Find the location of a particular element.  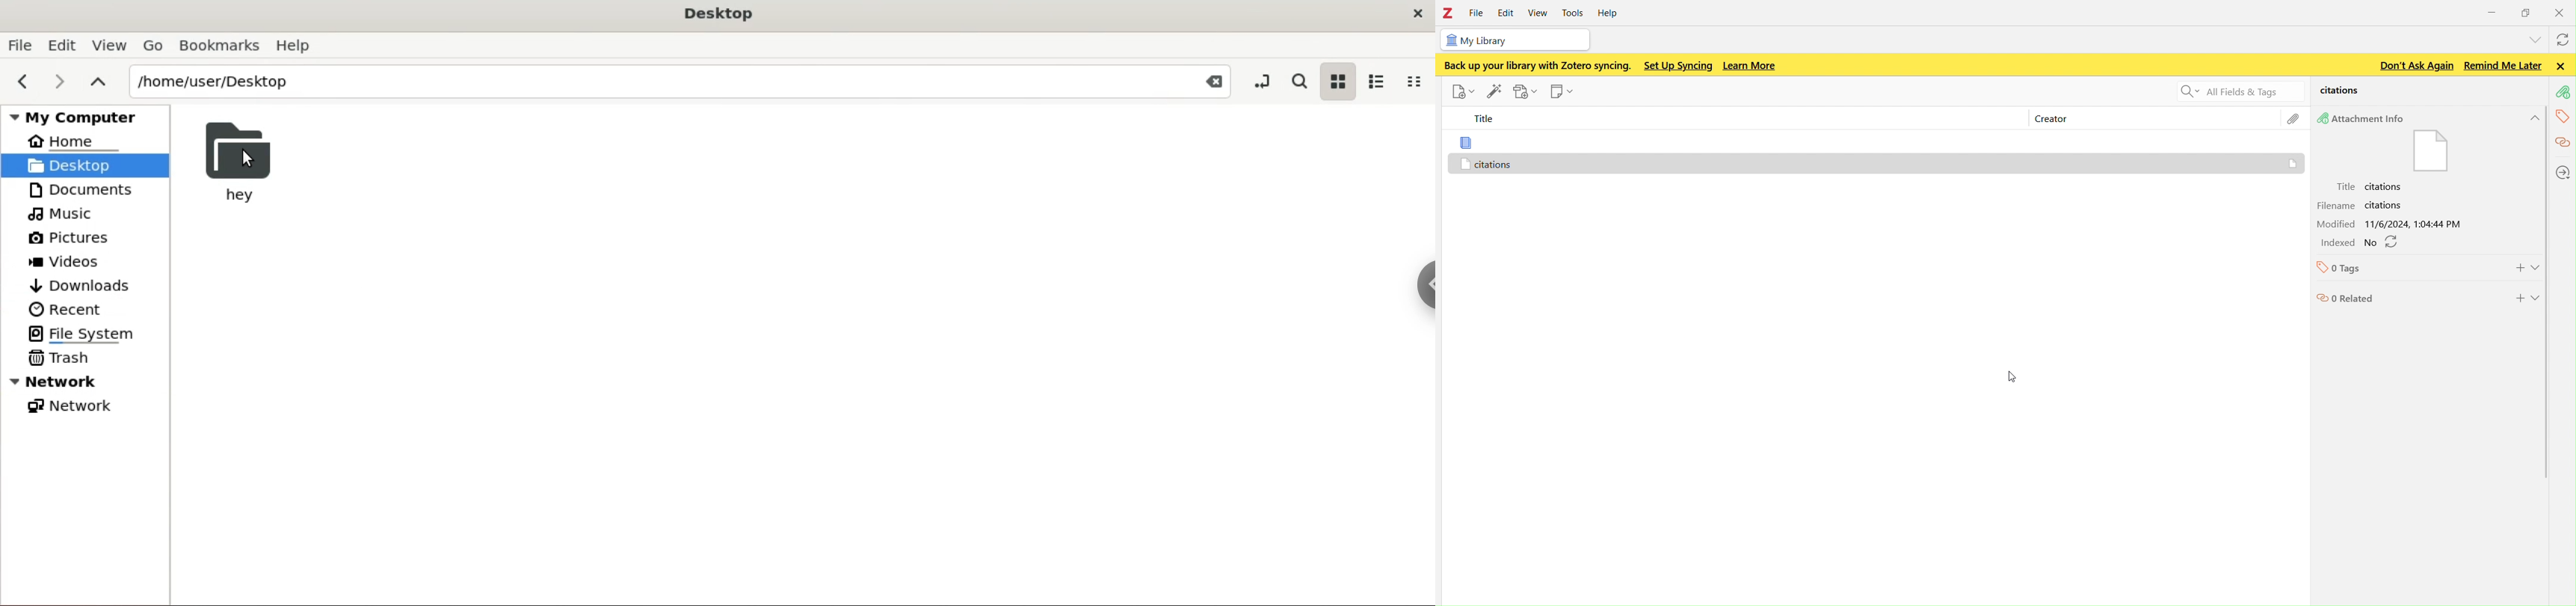

close is located at coordinates (2561, 11).